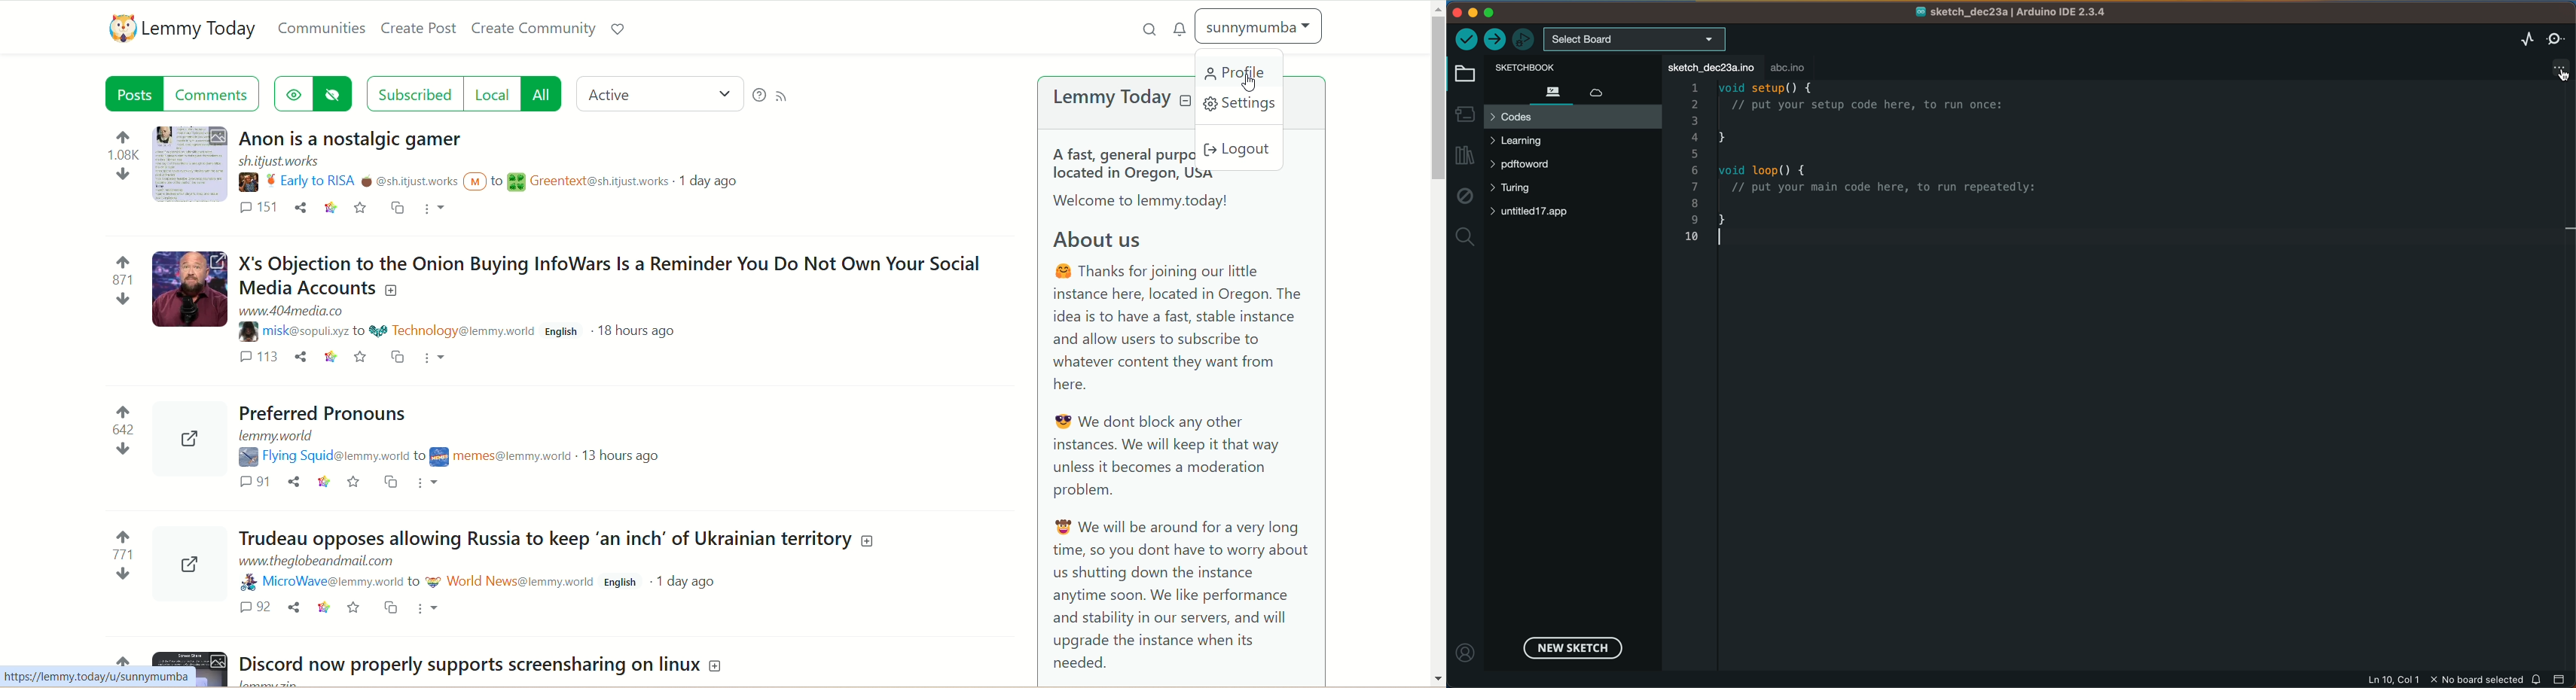 Image resolution: width=2576 pixels, height=700 pixels. Describe the element at coordinates (214, 93) in the screenshot. I see `comments` at that location.